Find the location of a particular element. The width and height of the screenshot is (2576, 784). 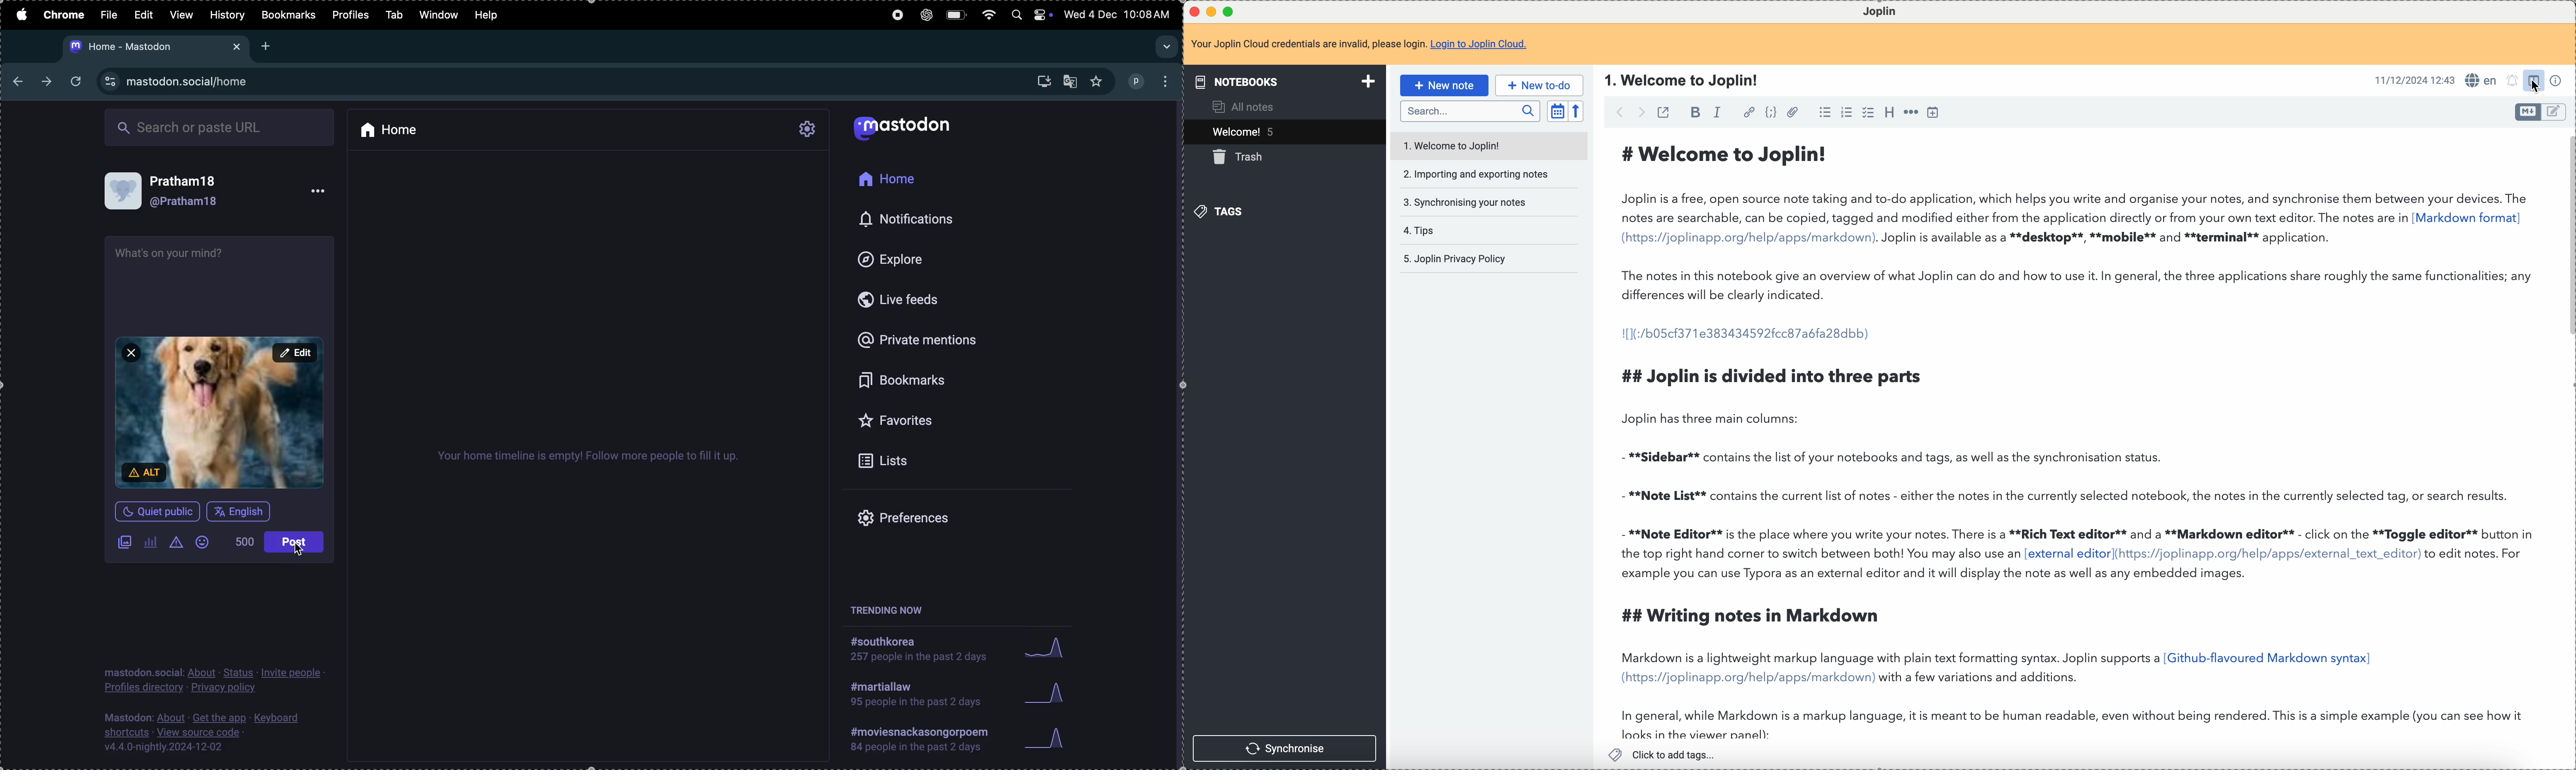

1[1(:/b05cf371e383434592fcc87abfa28dbb) is located at coordinates (1748, 333).